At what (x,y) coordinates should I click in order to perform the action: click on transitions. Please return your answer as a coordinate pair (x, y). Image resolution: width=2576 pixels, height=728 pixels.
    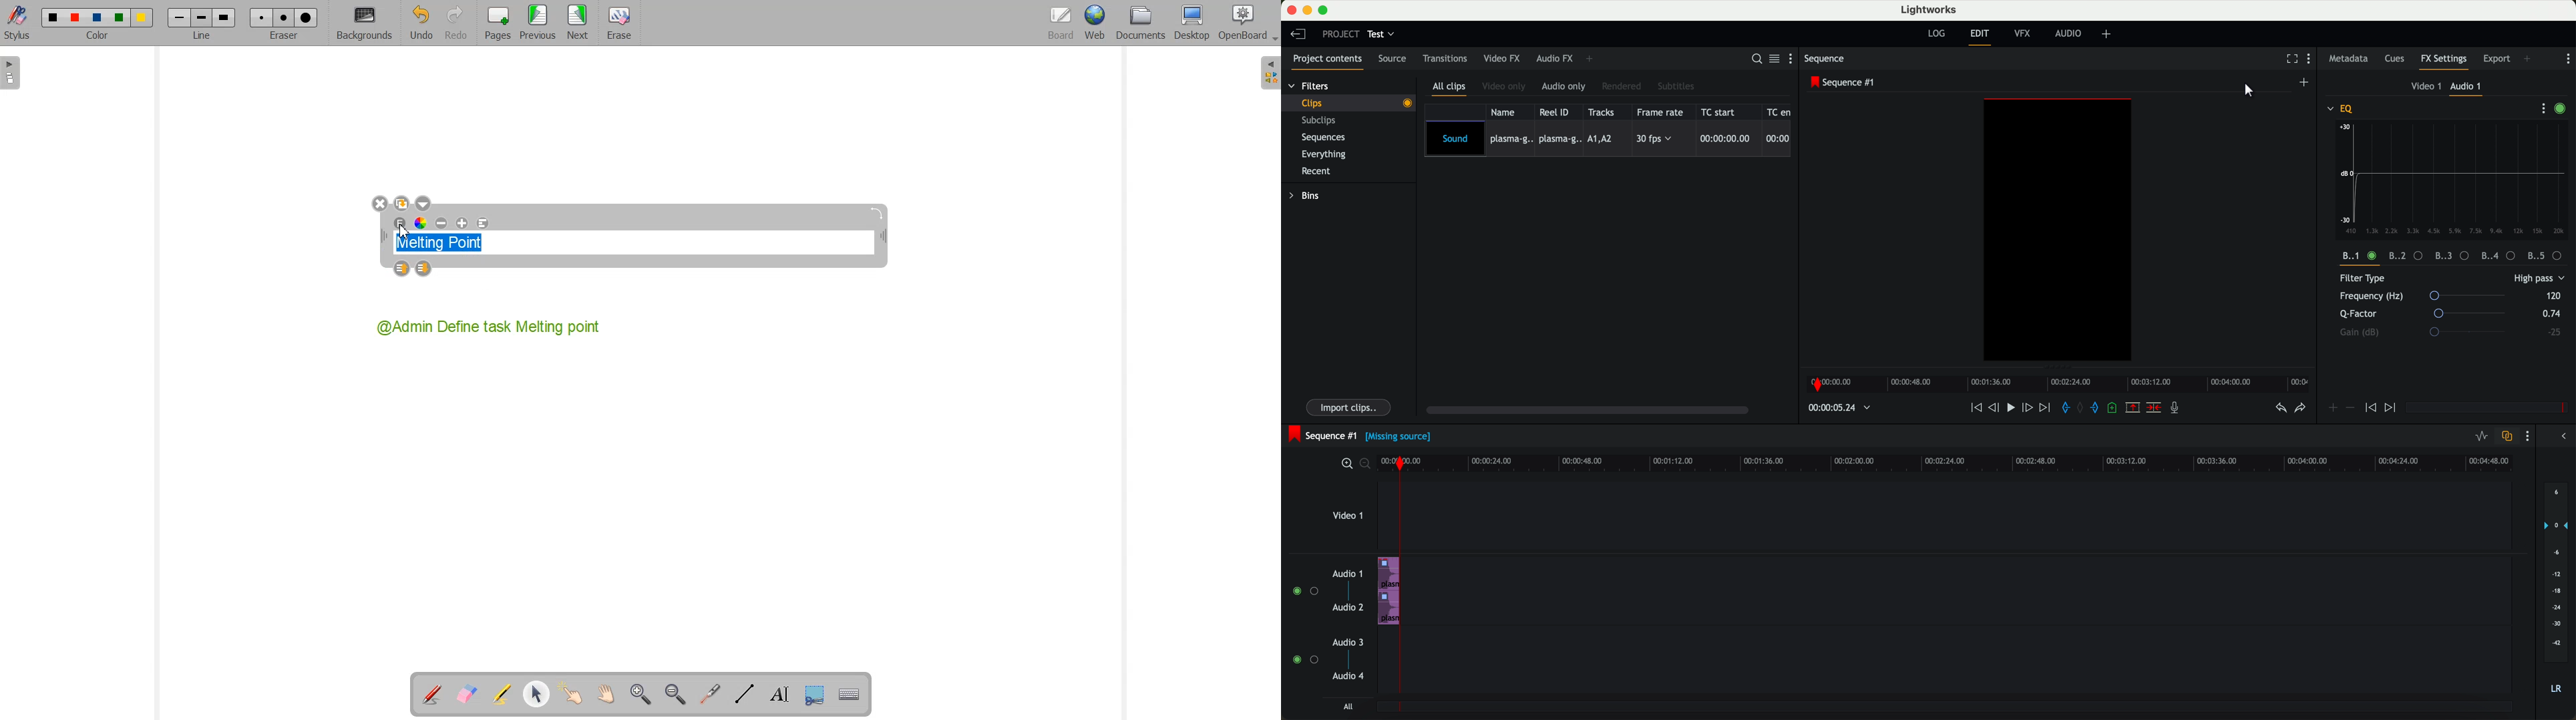
    Looking at the image, I should click on (1445, 60).